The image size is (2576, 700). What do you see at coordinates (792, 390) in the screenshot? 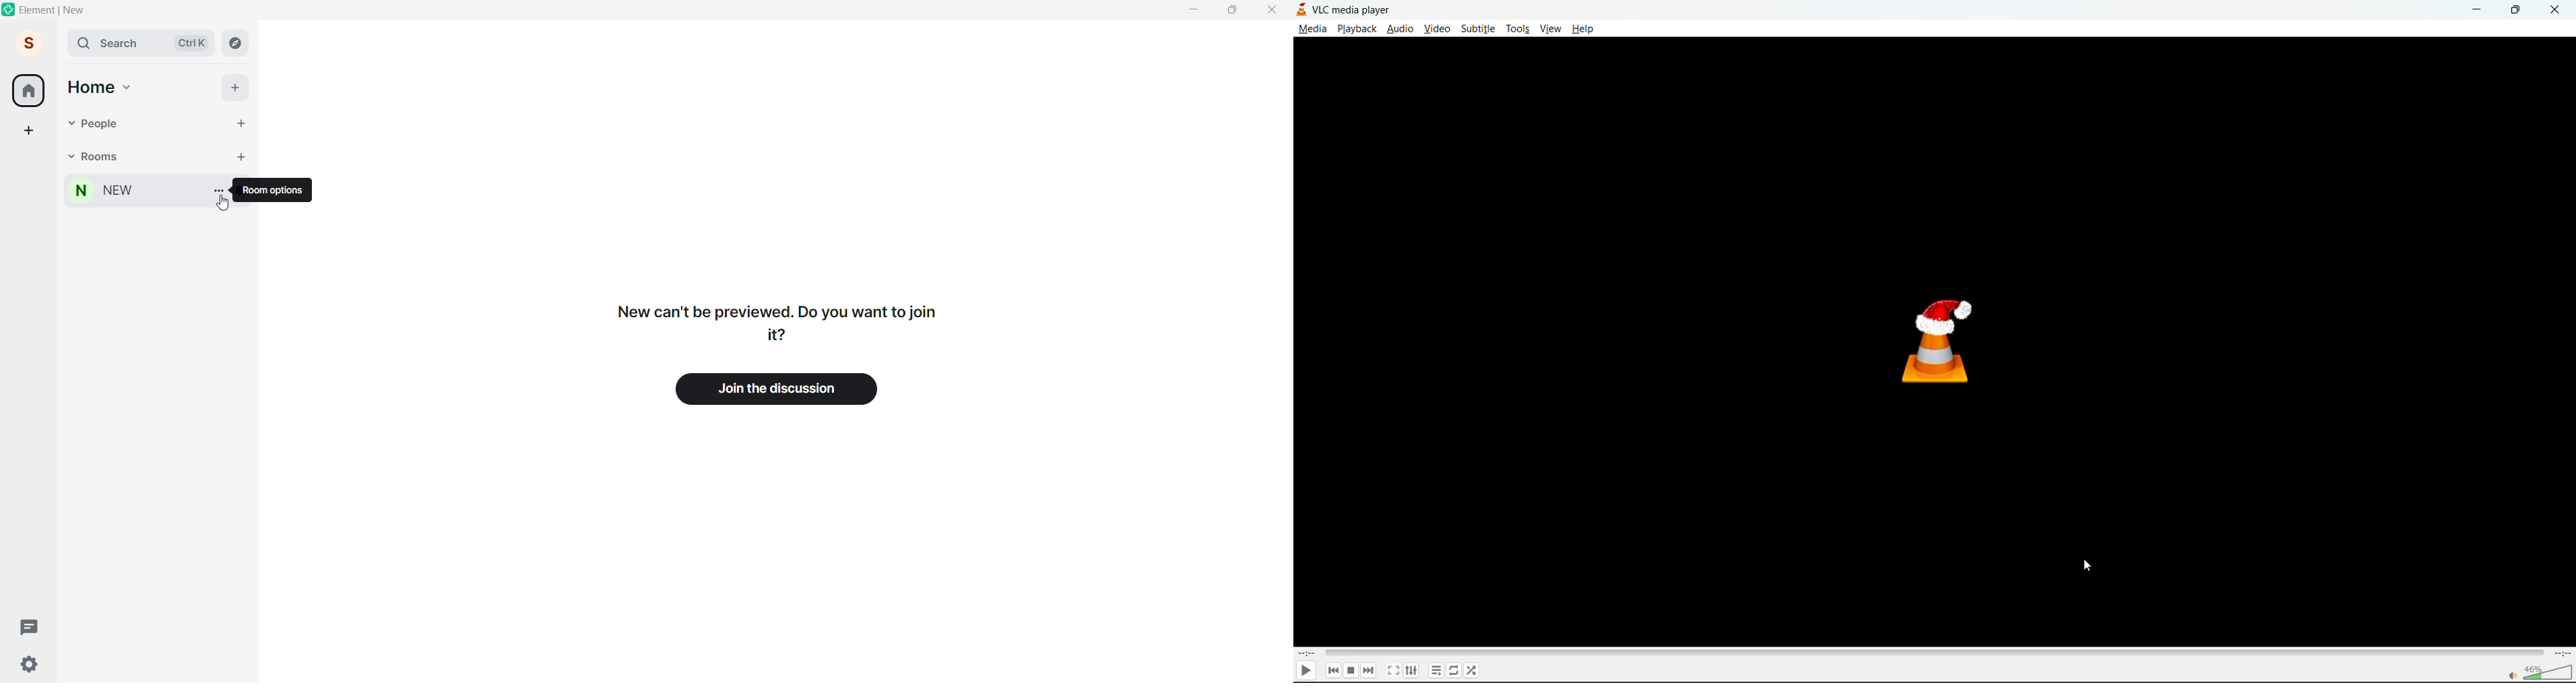
I see `join the discussion` at bounding box center [792, 390].